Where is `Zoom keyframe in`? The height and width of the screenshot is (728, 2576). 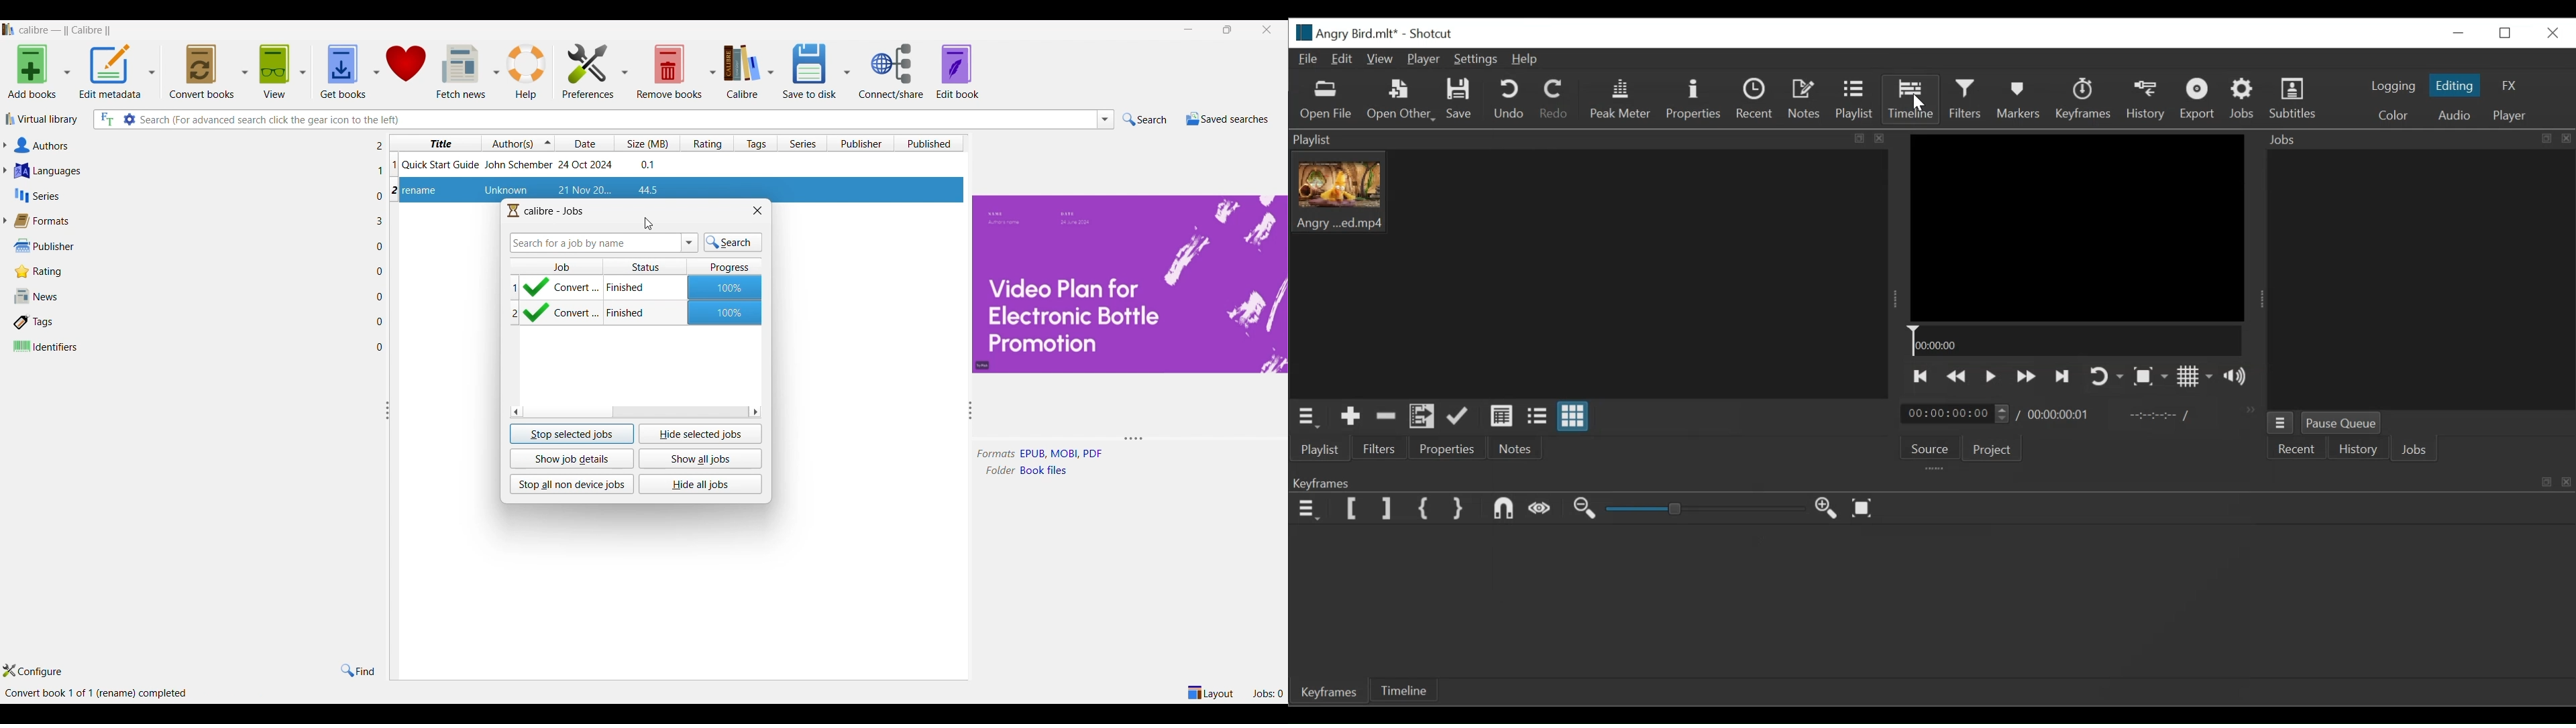
Zoom keyframe in is located at coordinates (1829, 509).